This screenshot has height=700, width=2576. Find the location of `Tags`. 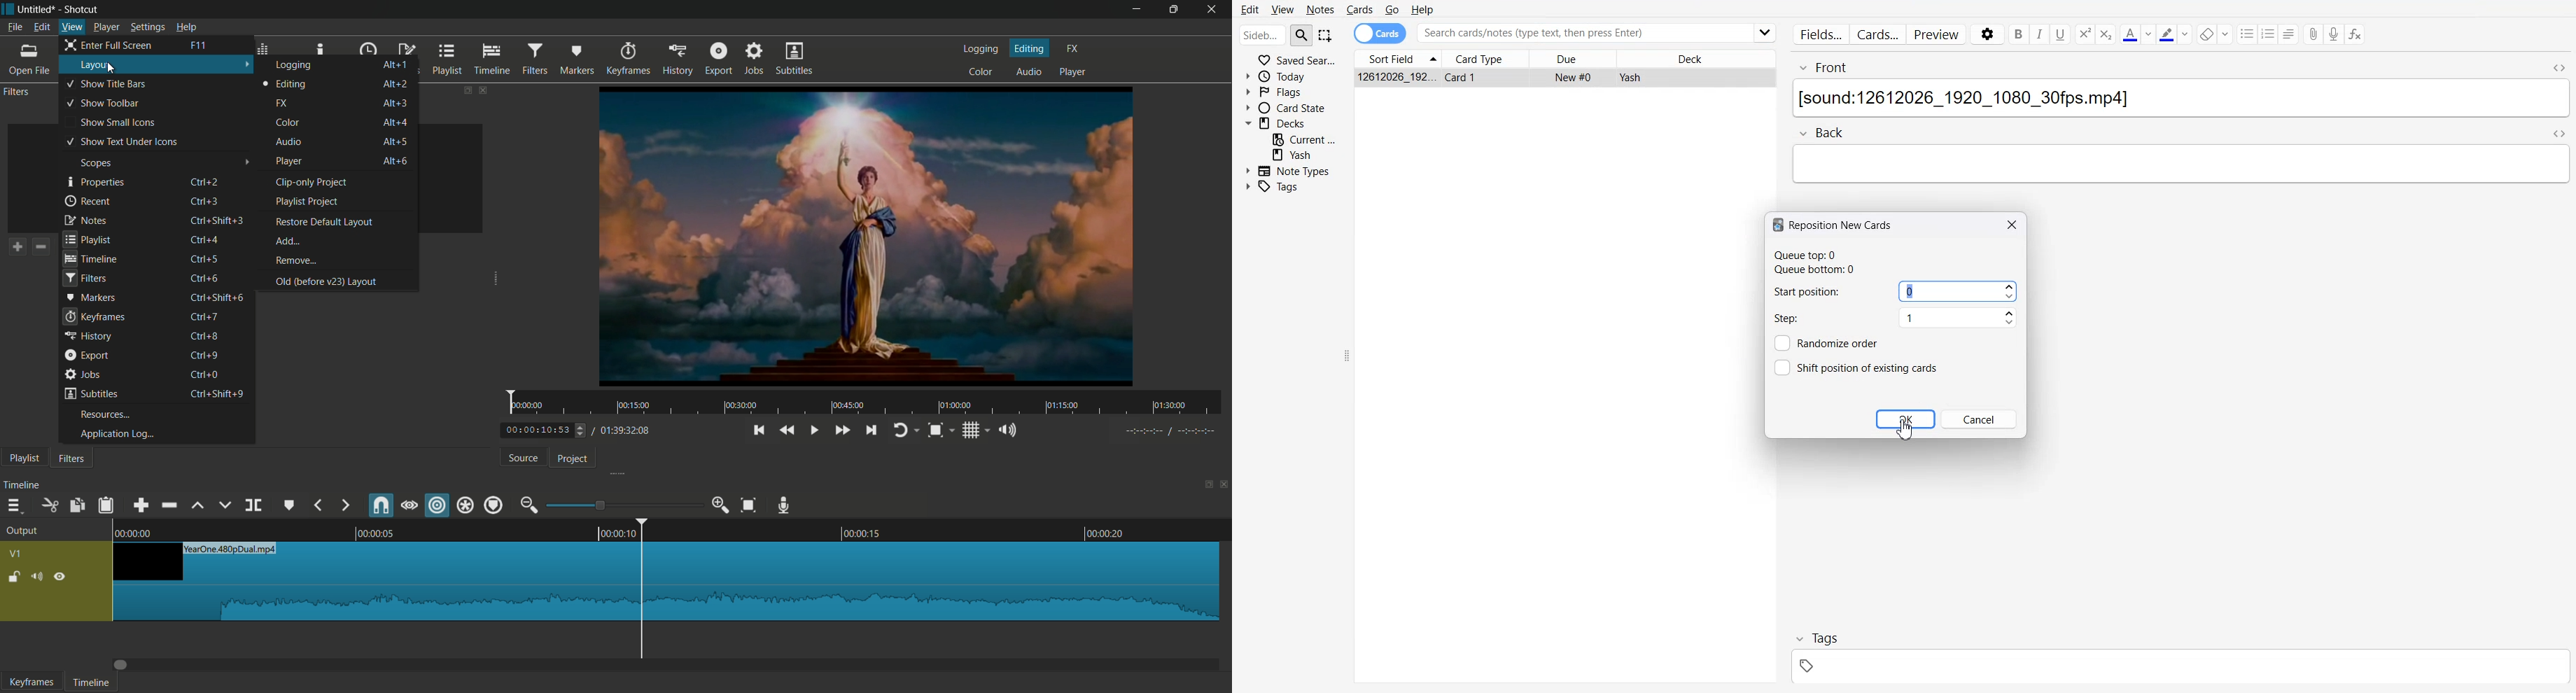

Tags is located at coordinates (1281, 187).